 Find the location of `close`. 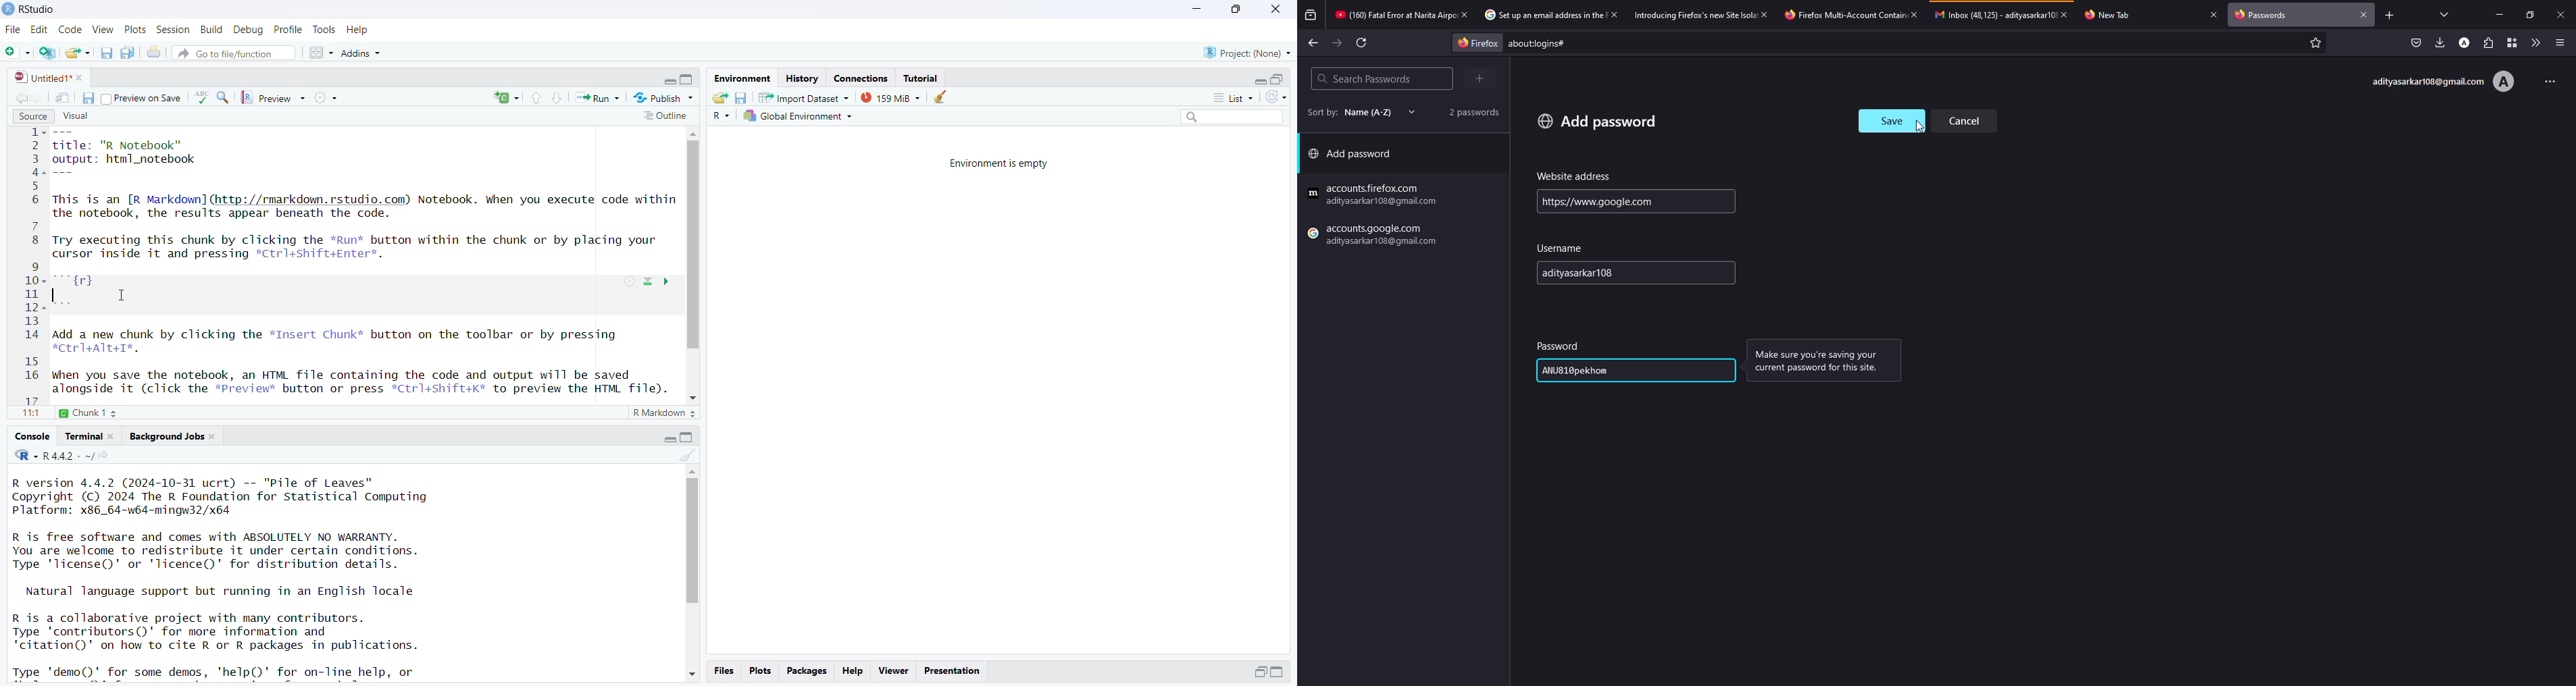

close is located at coordinates (2214, 14).